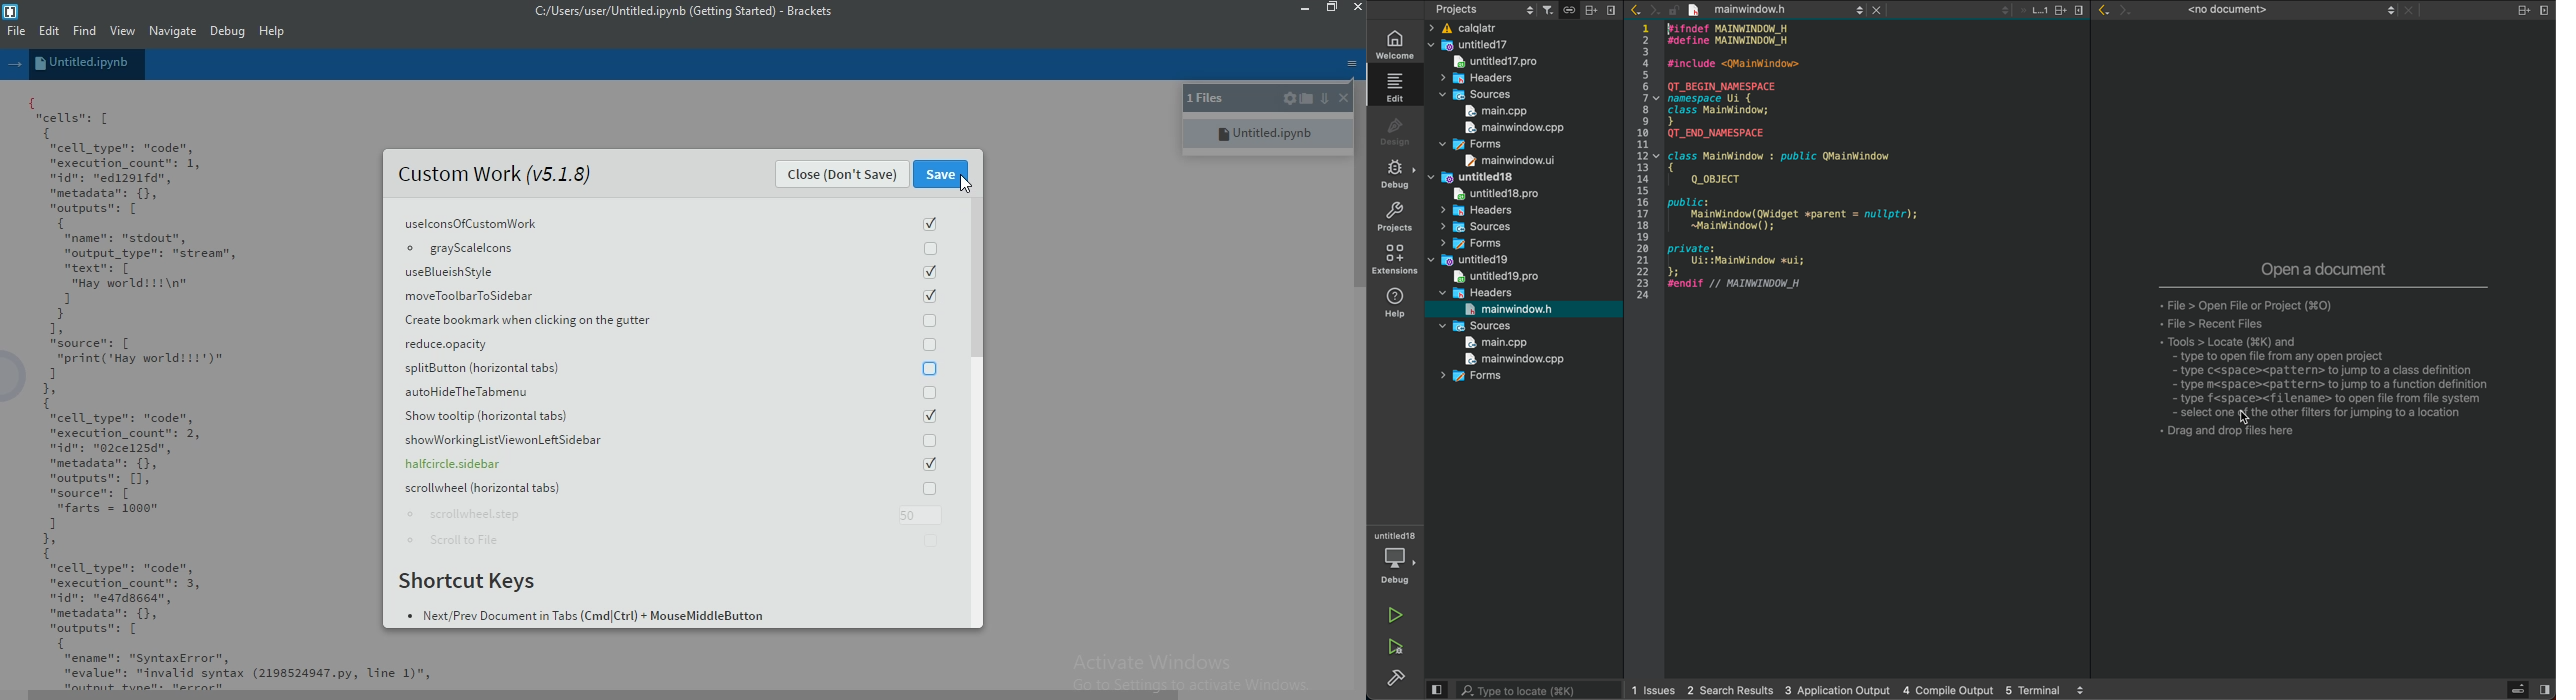  What do you see at coordinates (1302, 9) in the screenshot?
I see `minimise` at bounding box center [1302, 9].